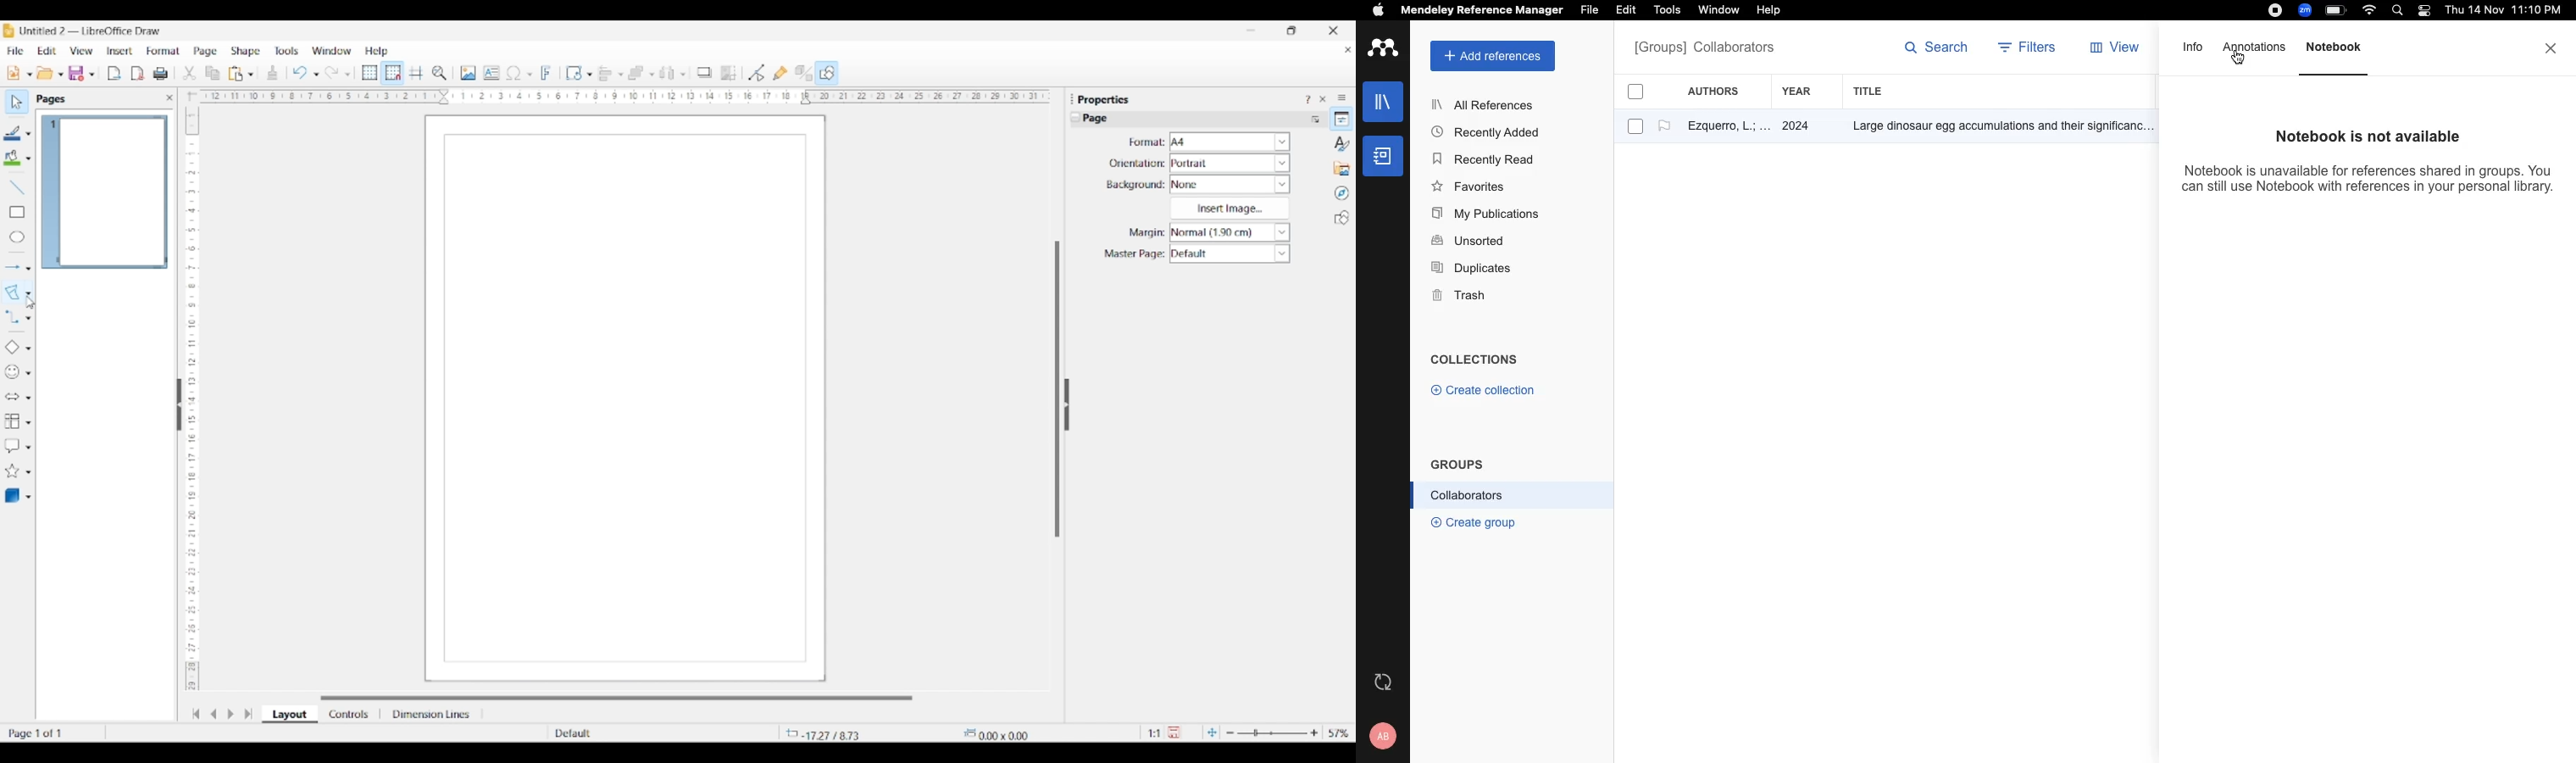 This screenshot has height=784, width=2576. I want to click on Zoom and pan, so click(439, 73).